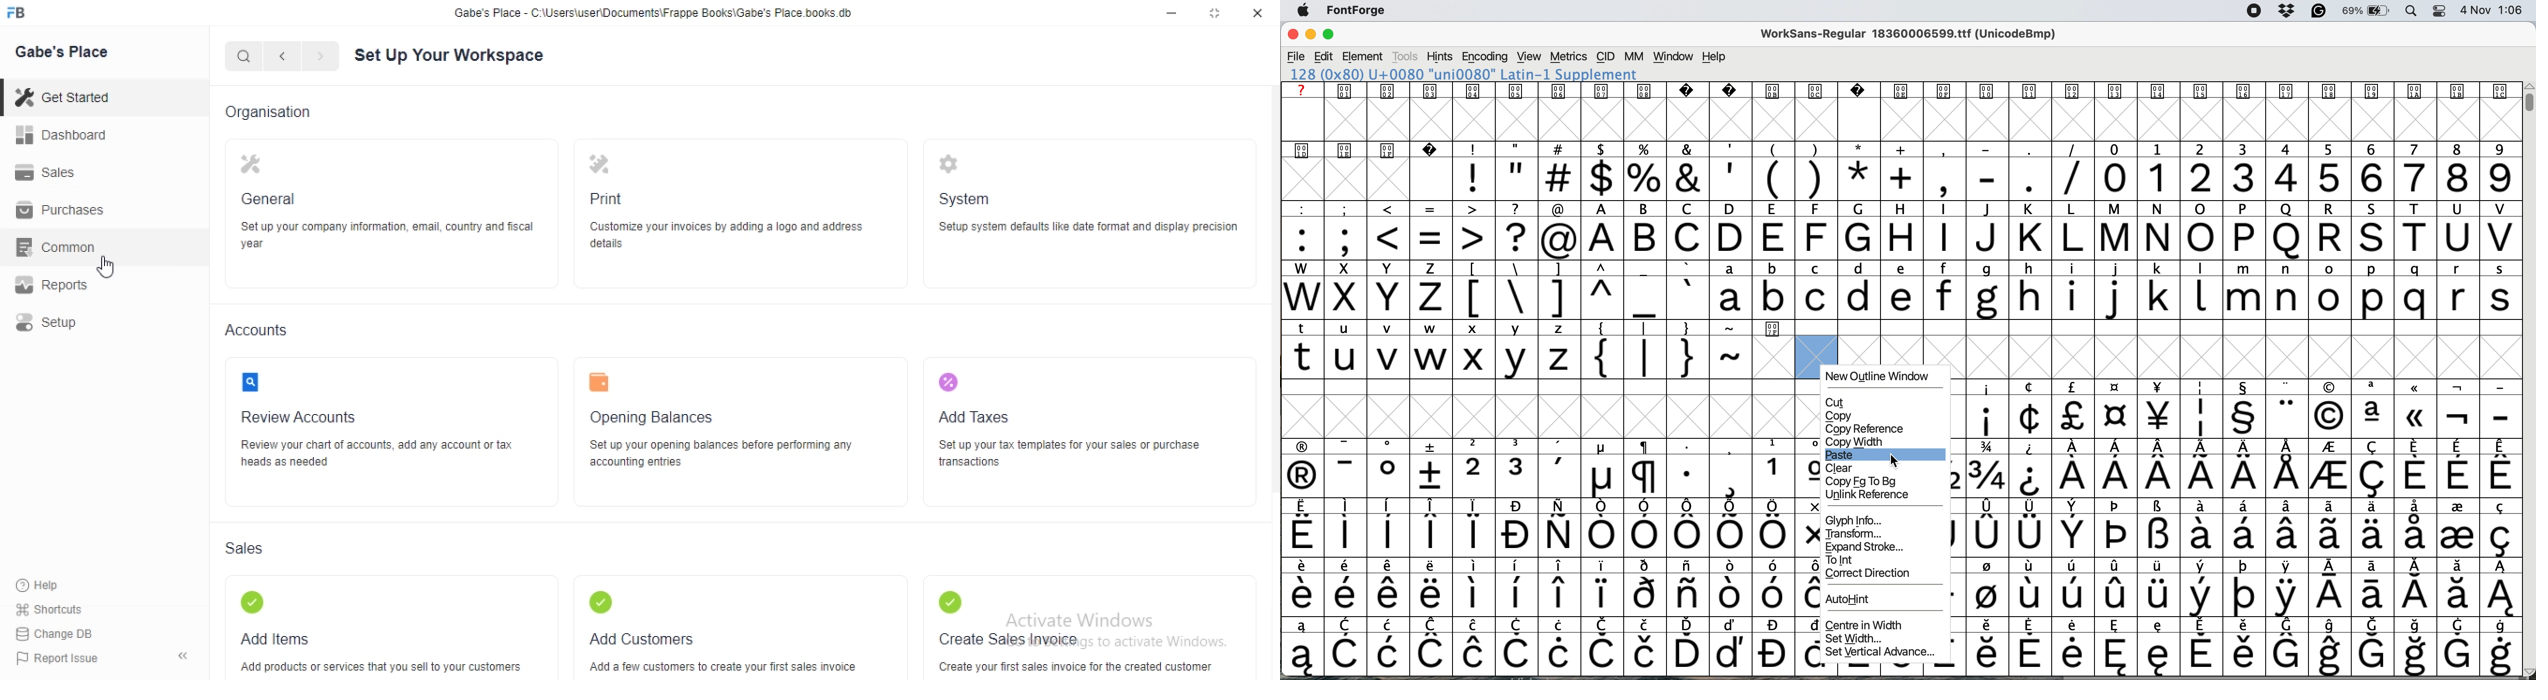 This screenshot has width=2548, height=700. I want to click on capital letters a to v, so click(2049, 239).